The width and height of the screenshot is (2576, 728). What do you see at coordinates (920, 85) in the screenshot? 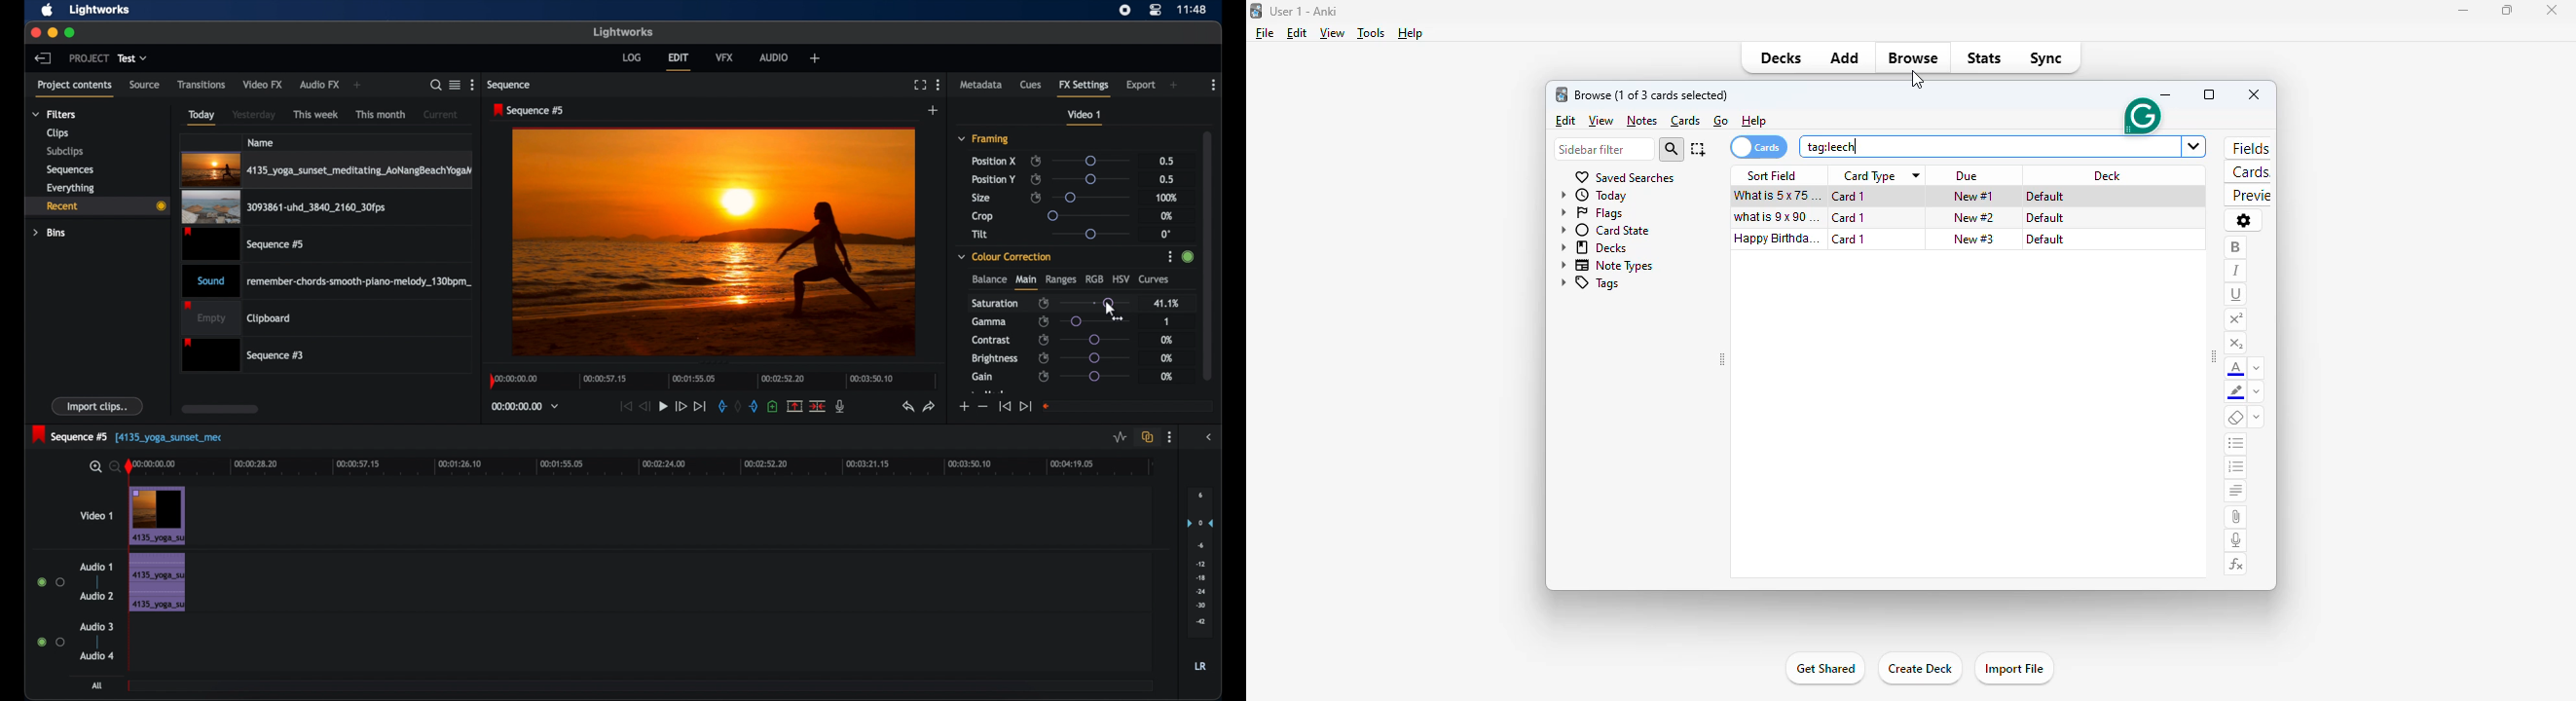
I see `full screen` at bounding box center [920, 85].